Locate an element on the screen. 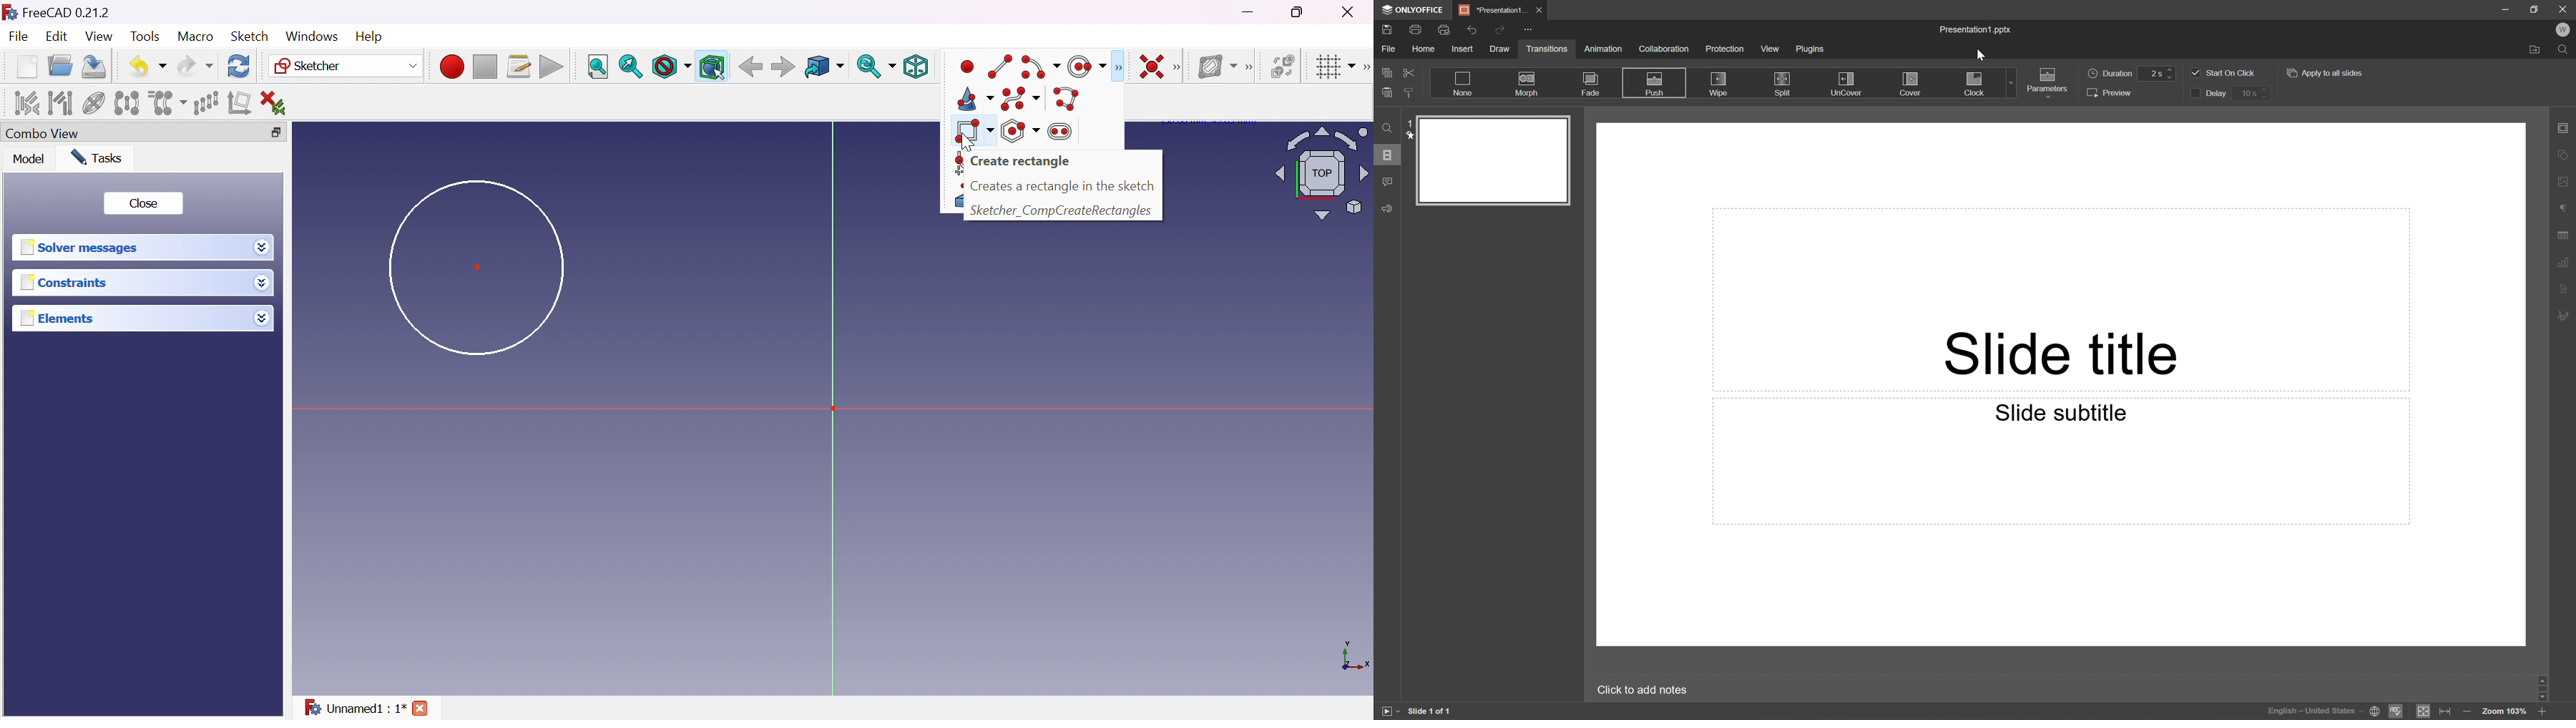  Copy style is located at coordinates (1408, 94).